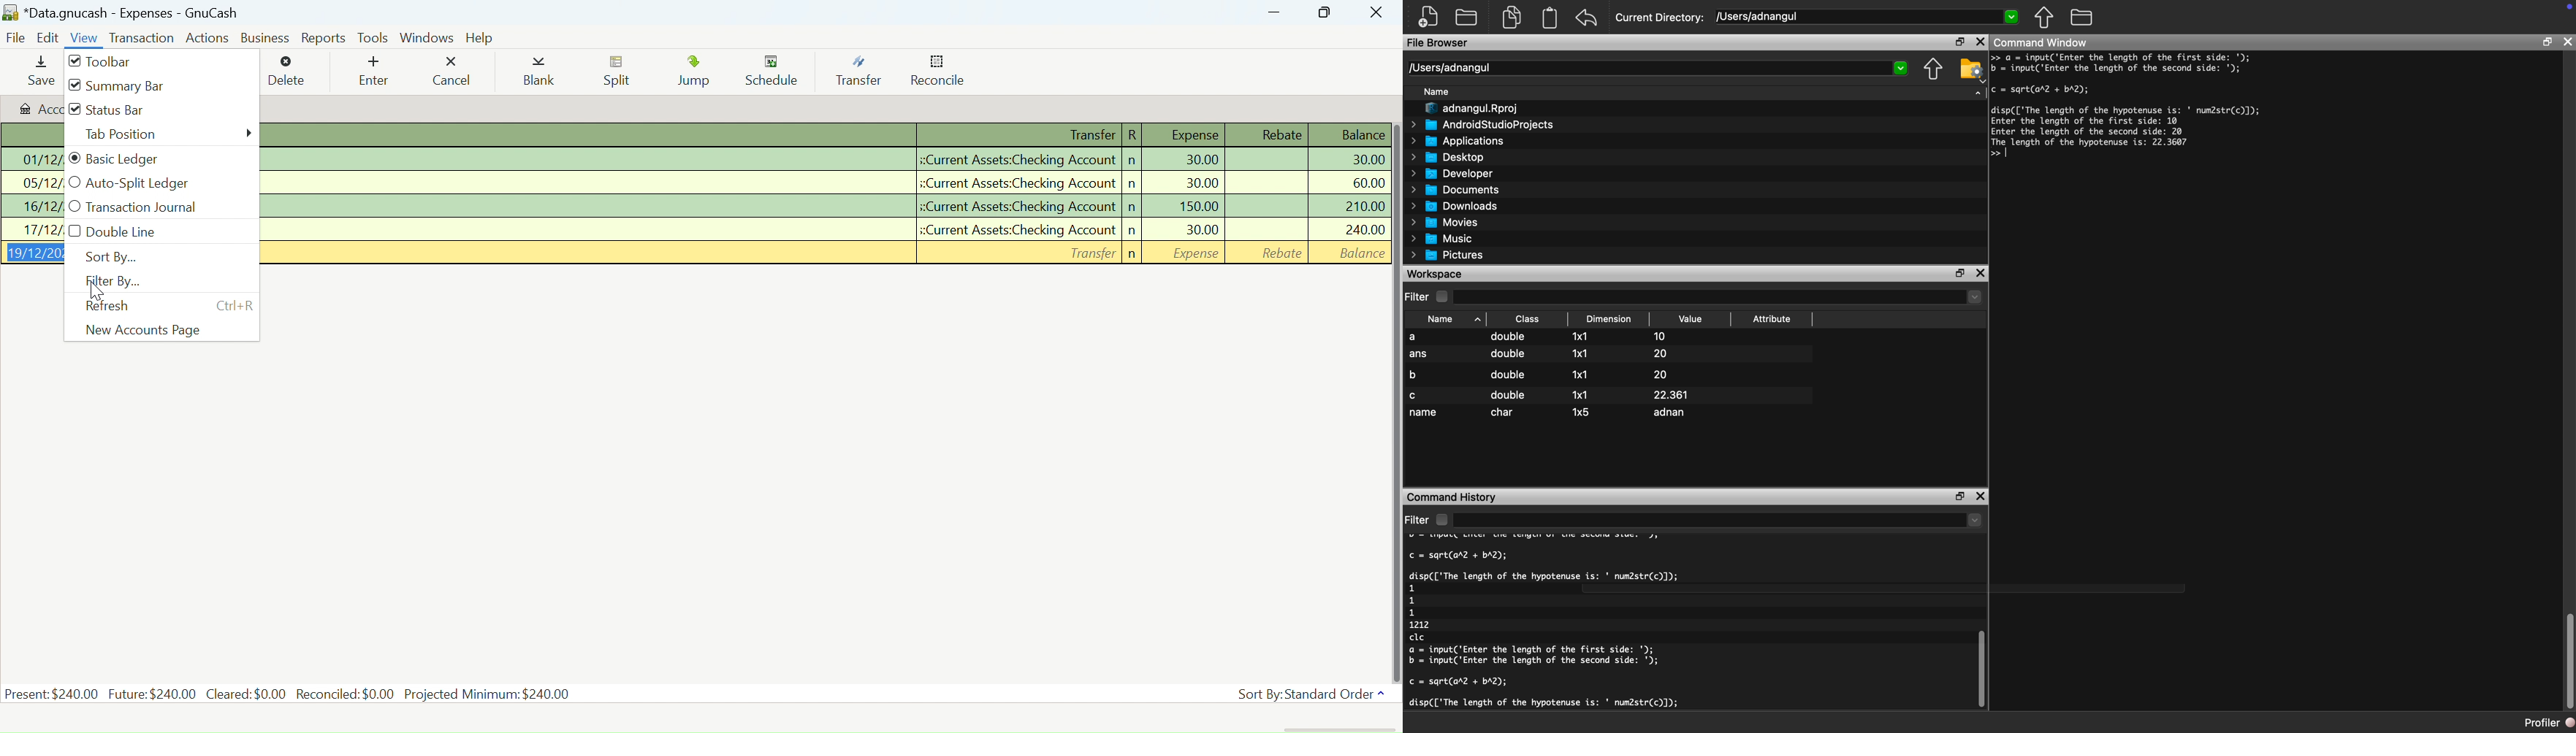  What do you see at coordinates (145, 233) in the screenshot?
I see `Double Line` at bounding box center [145, 233].